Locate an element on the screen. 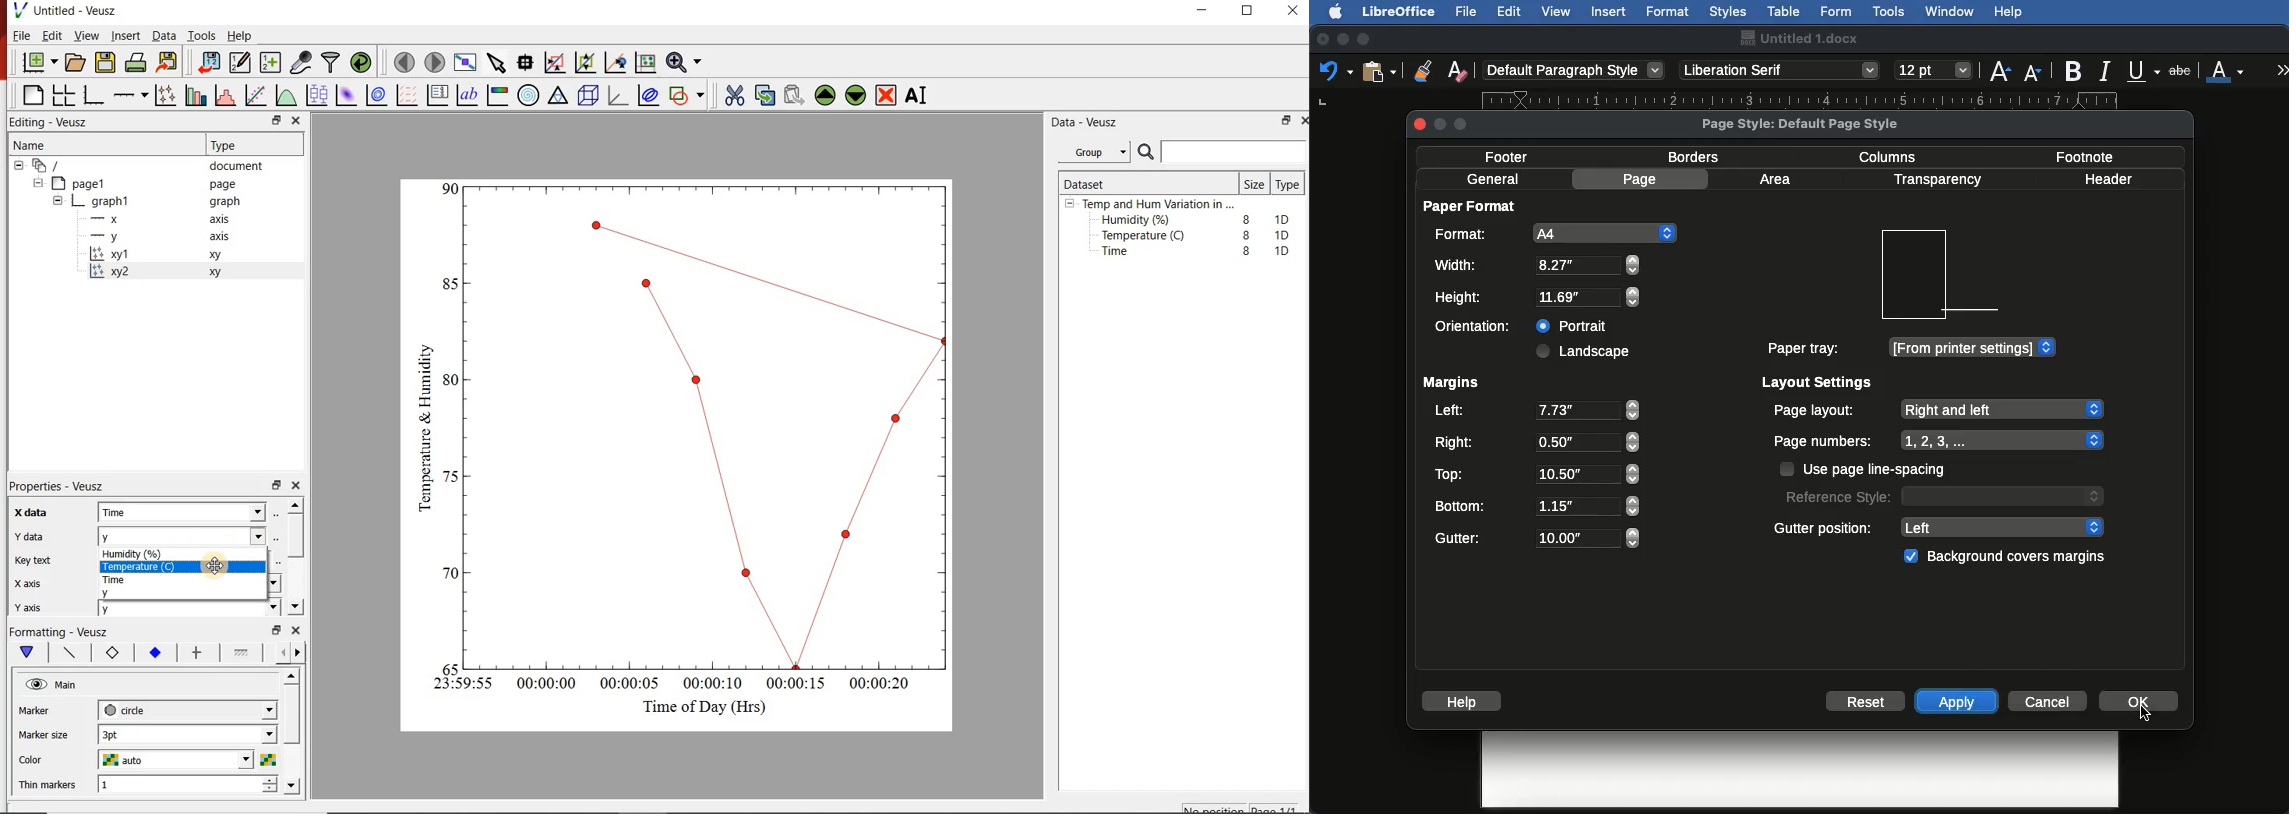 The image size is (2296, 840). More is located at coordinates (2283, 69).